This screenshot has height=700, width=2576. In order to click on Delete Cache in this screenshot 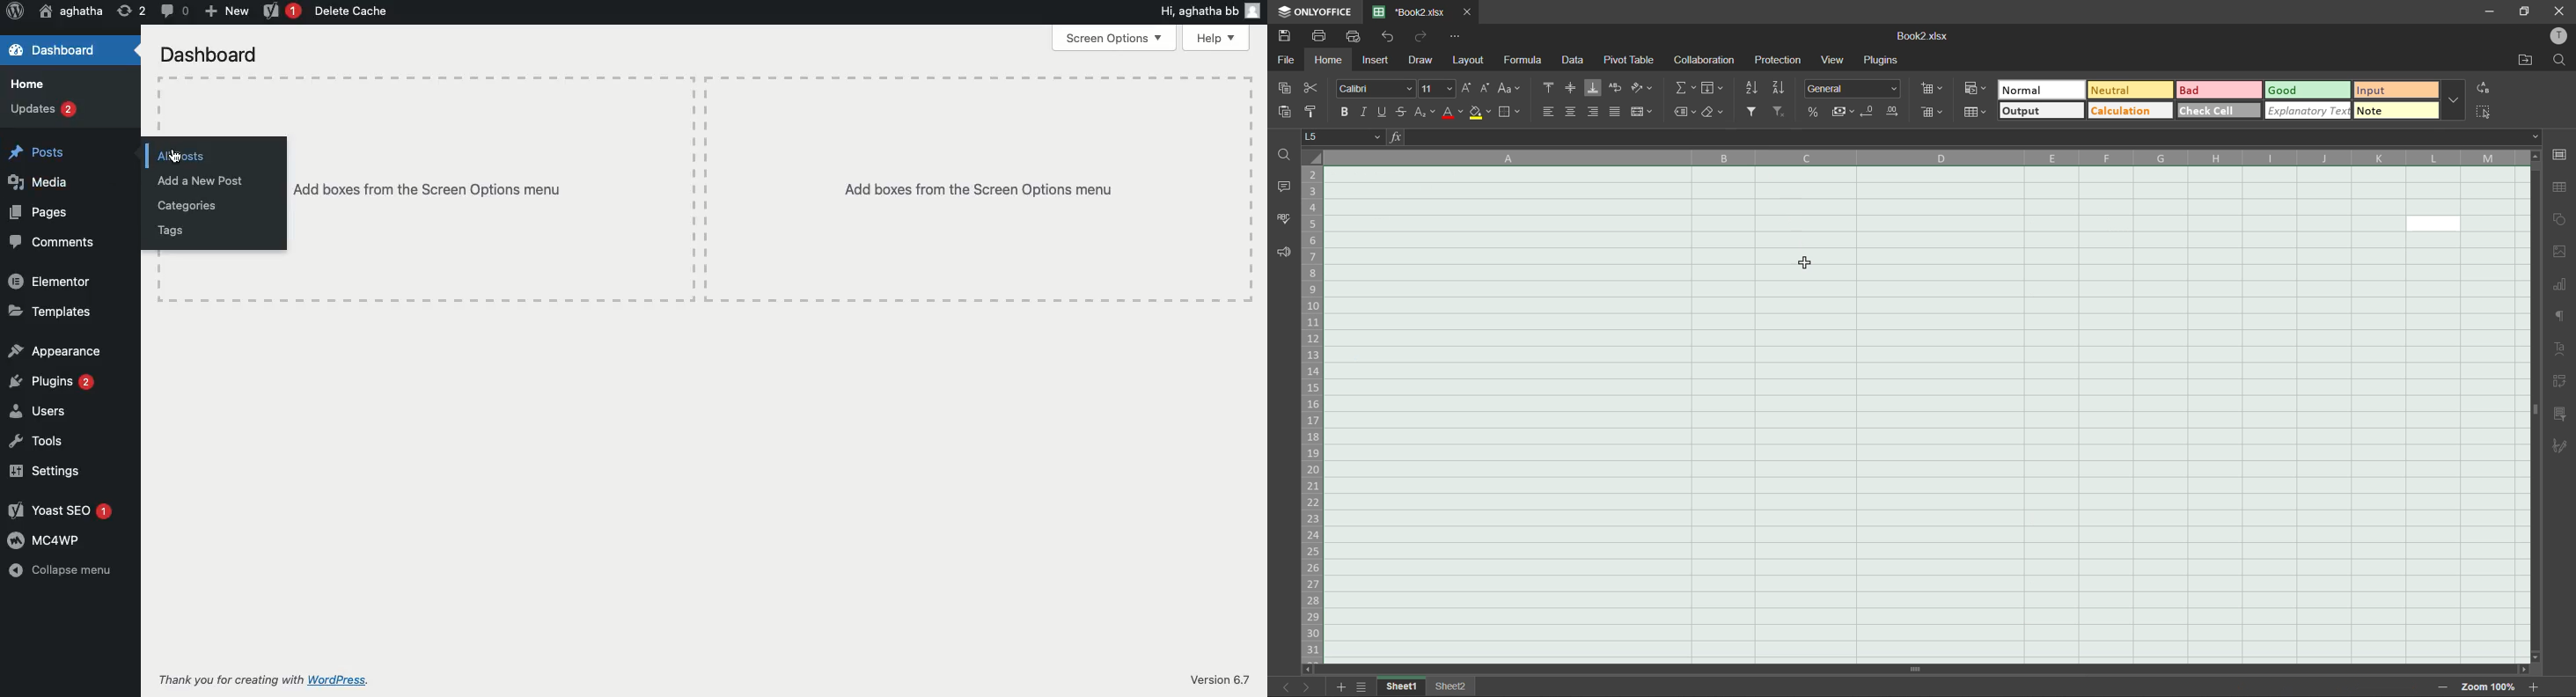, I will do `click(355, 12)`.